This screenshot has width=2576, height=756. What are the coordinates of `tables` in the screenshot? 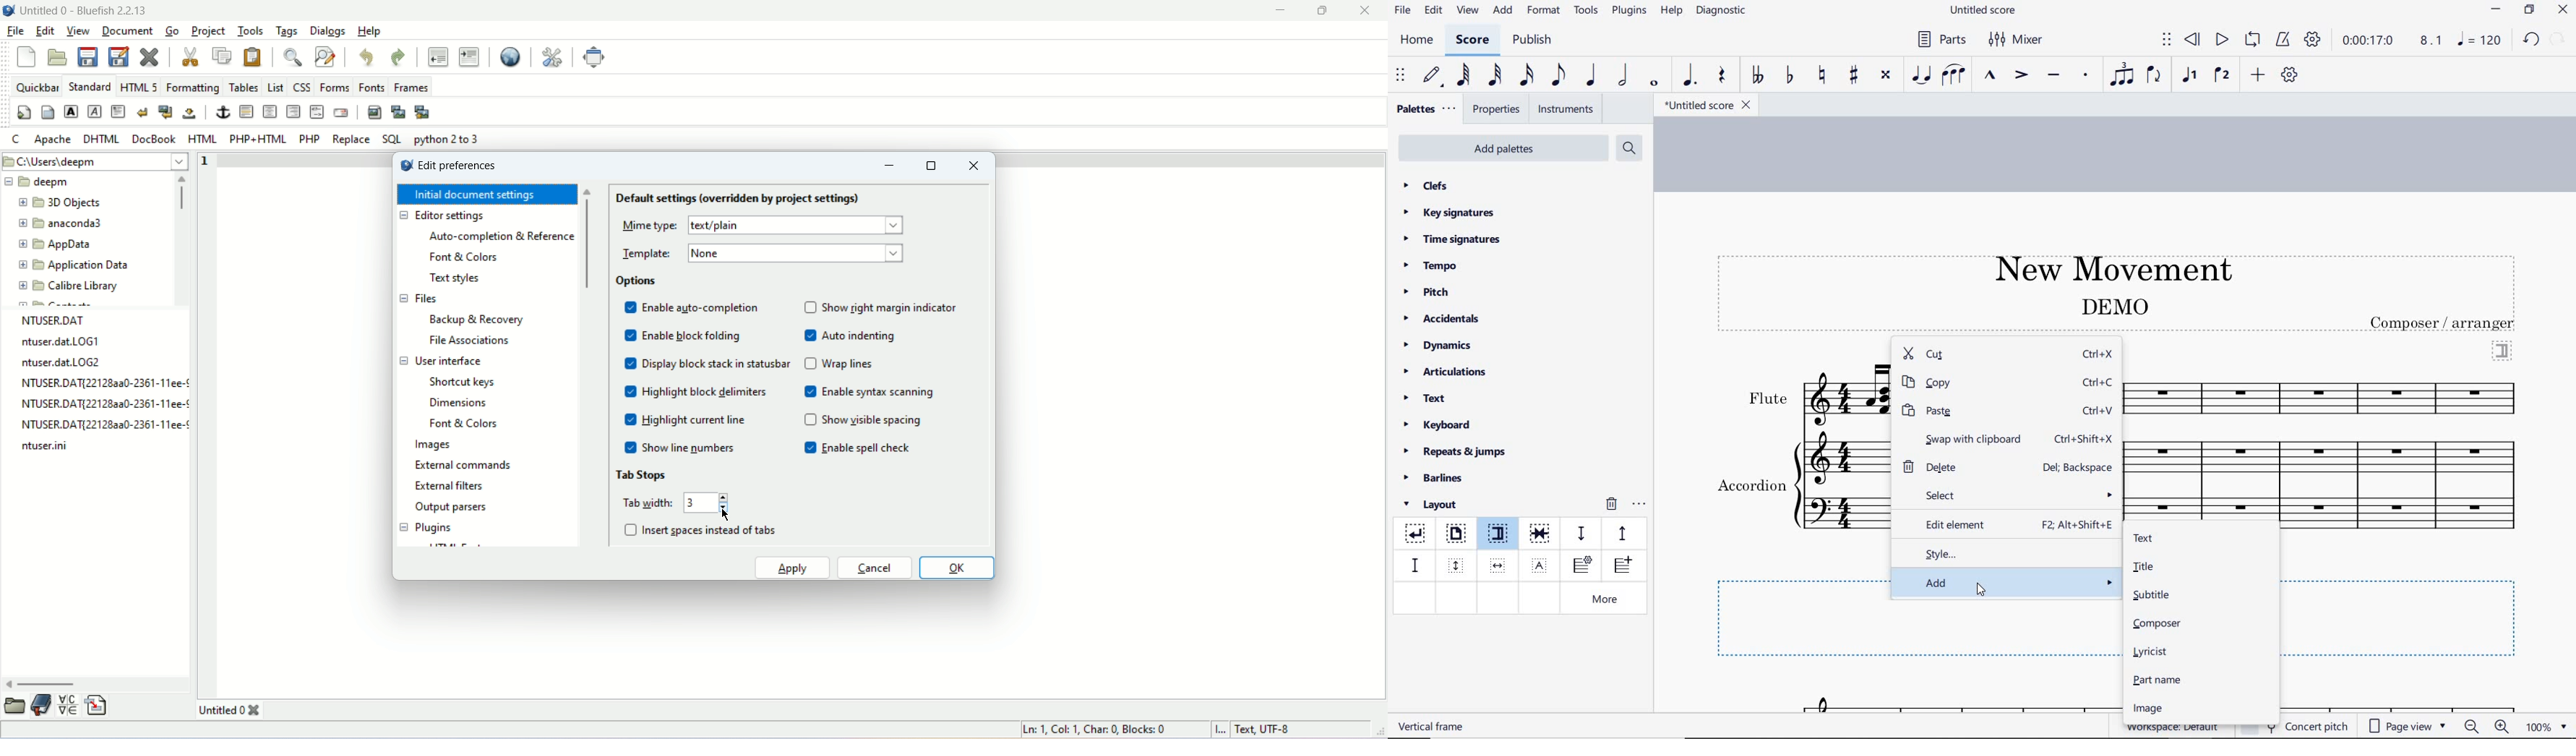 It's located at (243, 86).